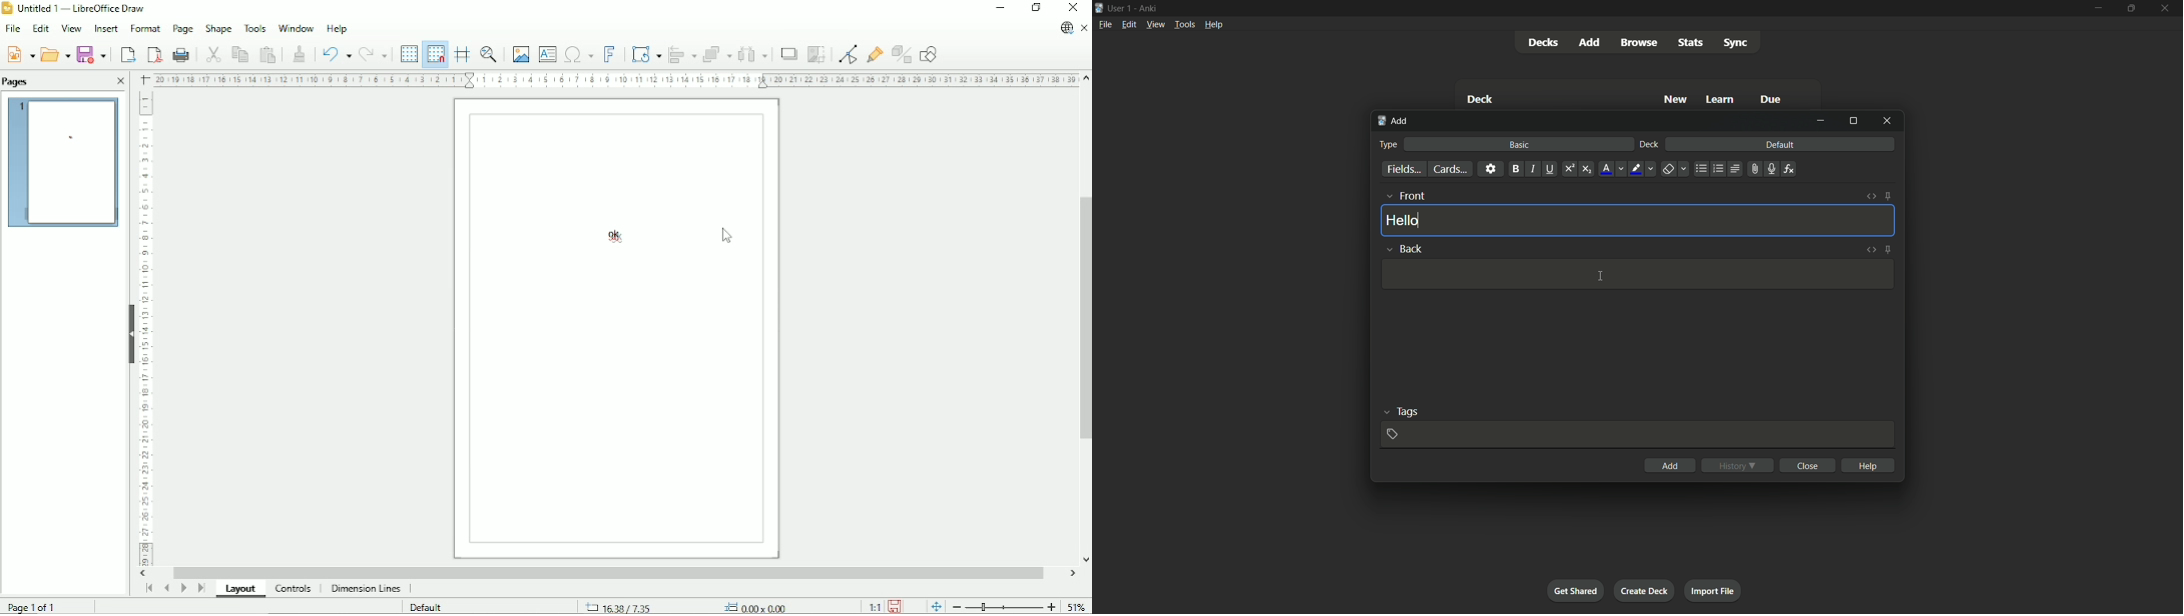  Describe the element at coordinates (894, 606) in the screenshot. I see `Save` at that location.